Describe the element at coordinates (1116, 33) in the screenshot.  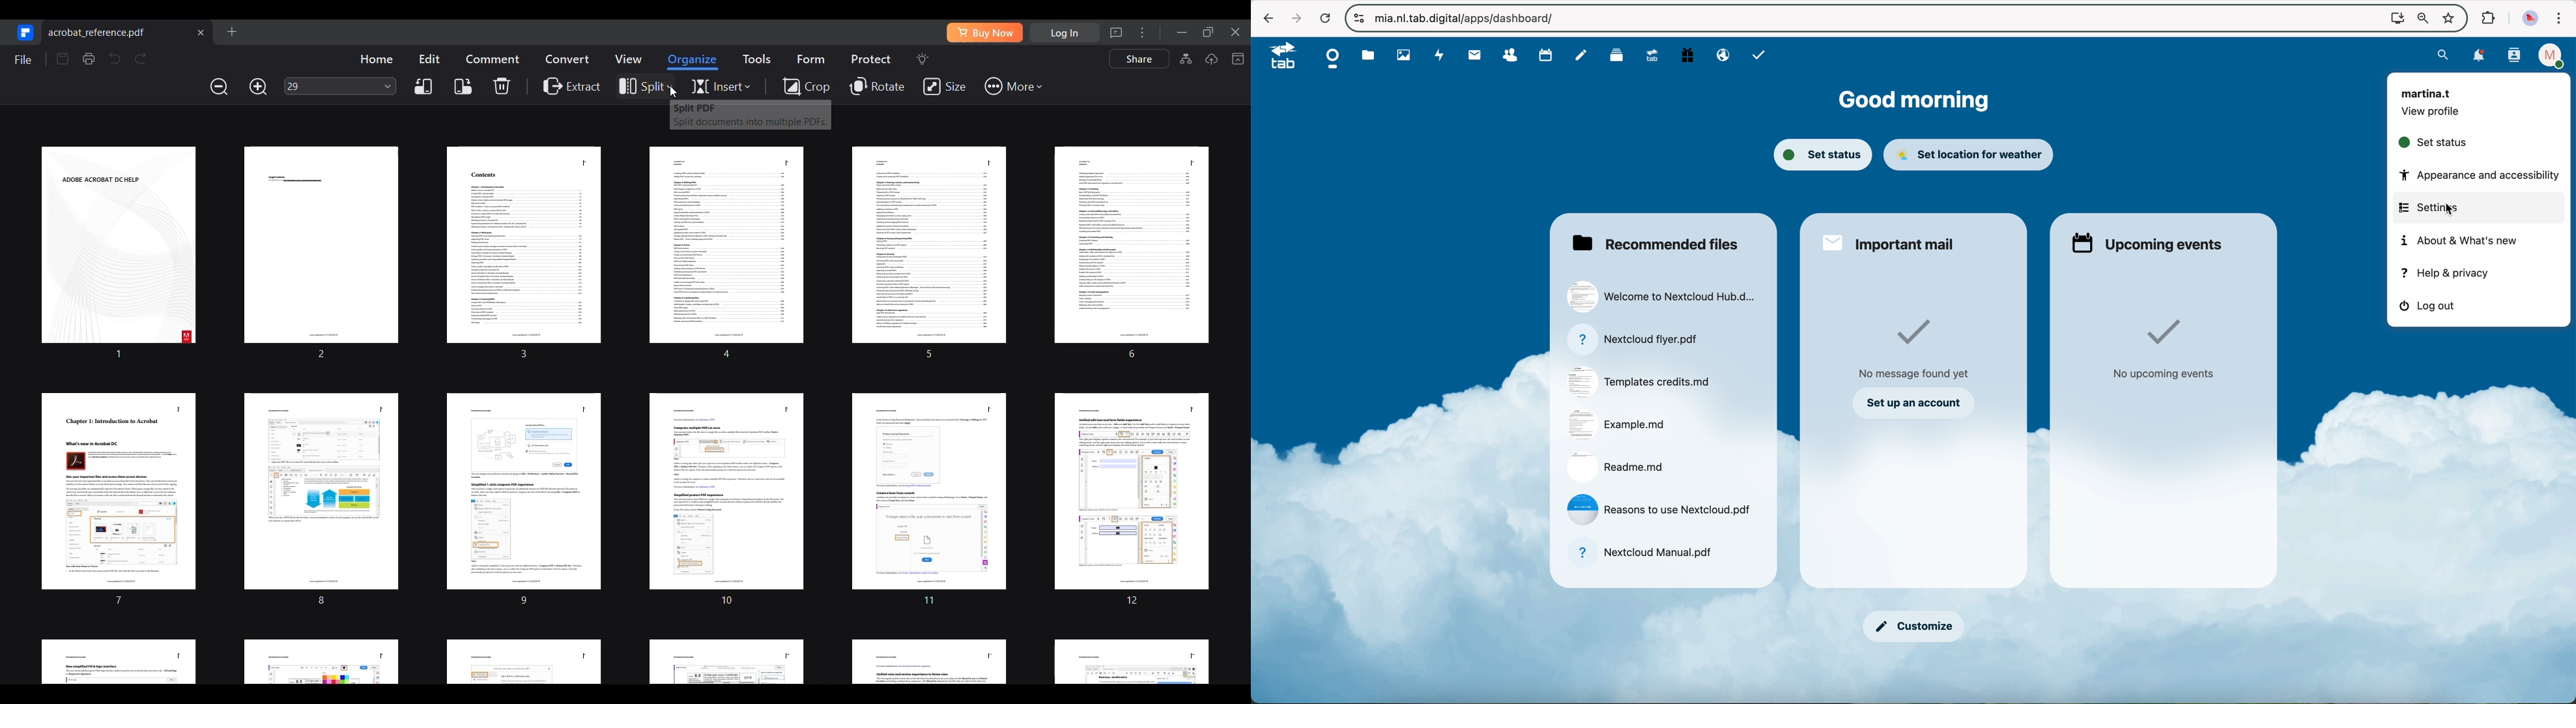
I see `Message center` at that location.